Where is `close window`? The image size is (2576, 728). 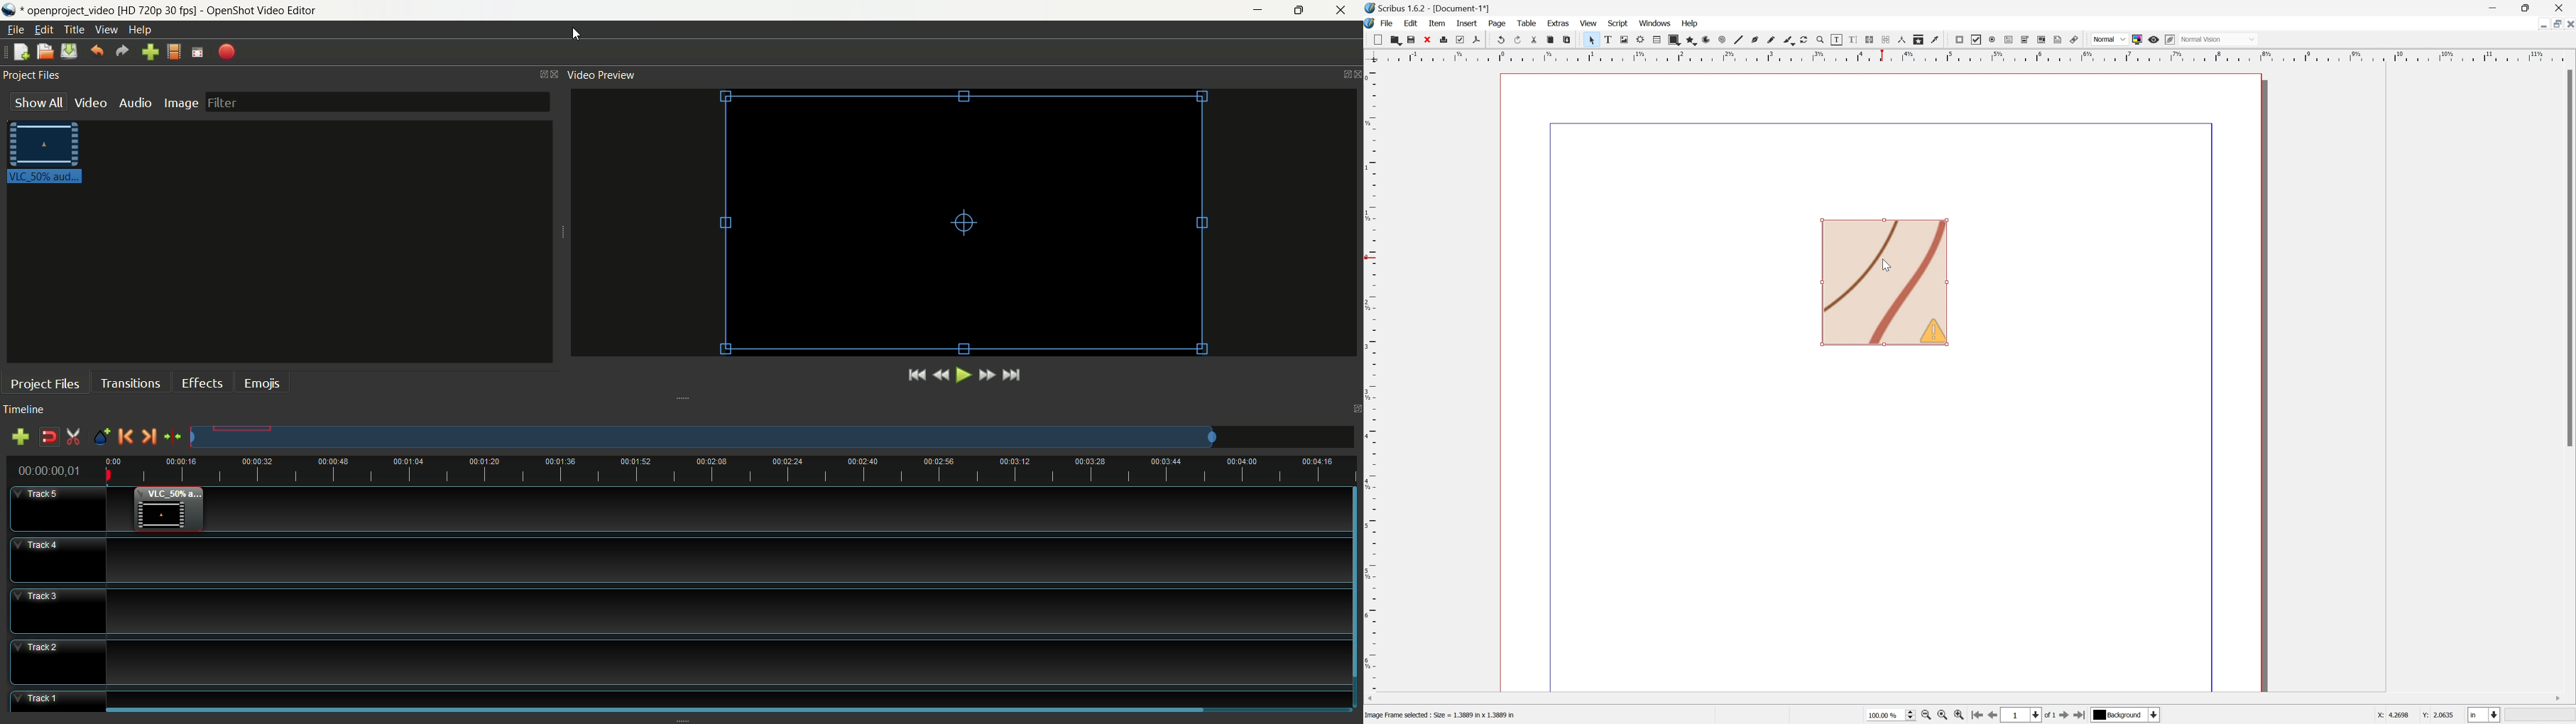
close window is located at coordinates (557, 73).